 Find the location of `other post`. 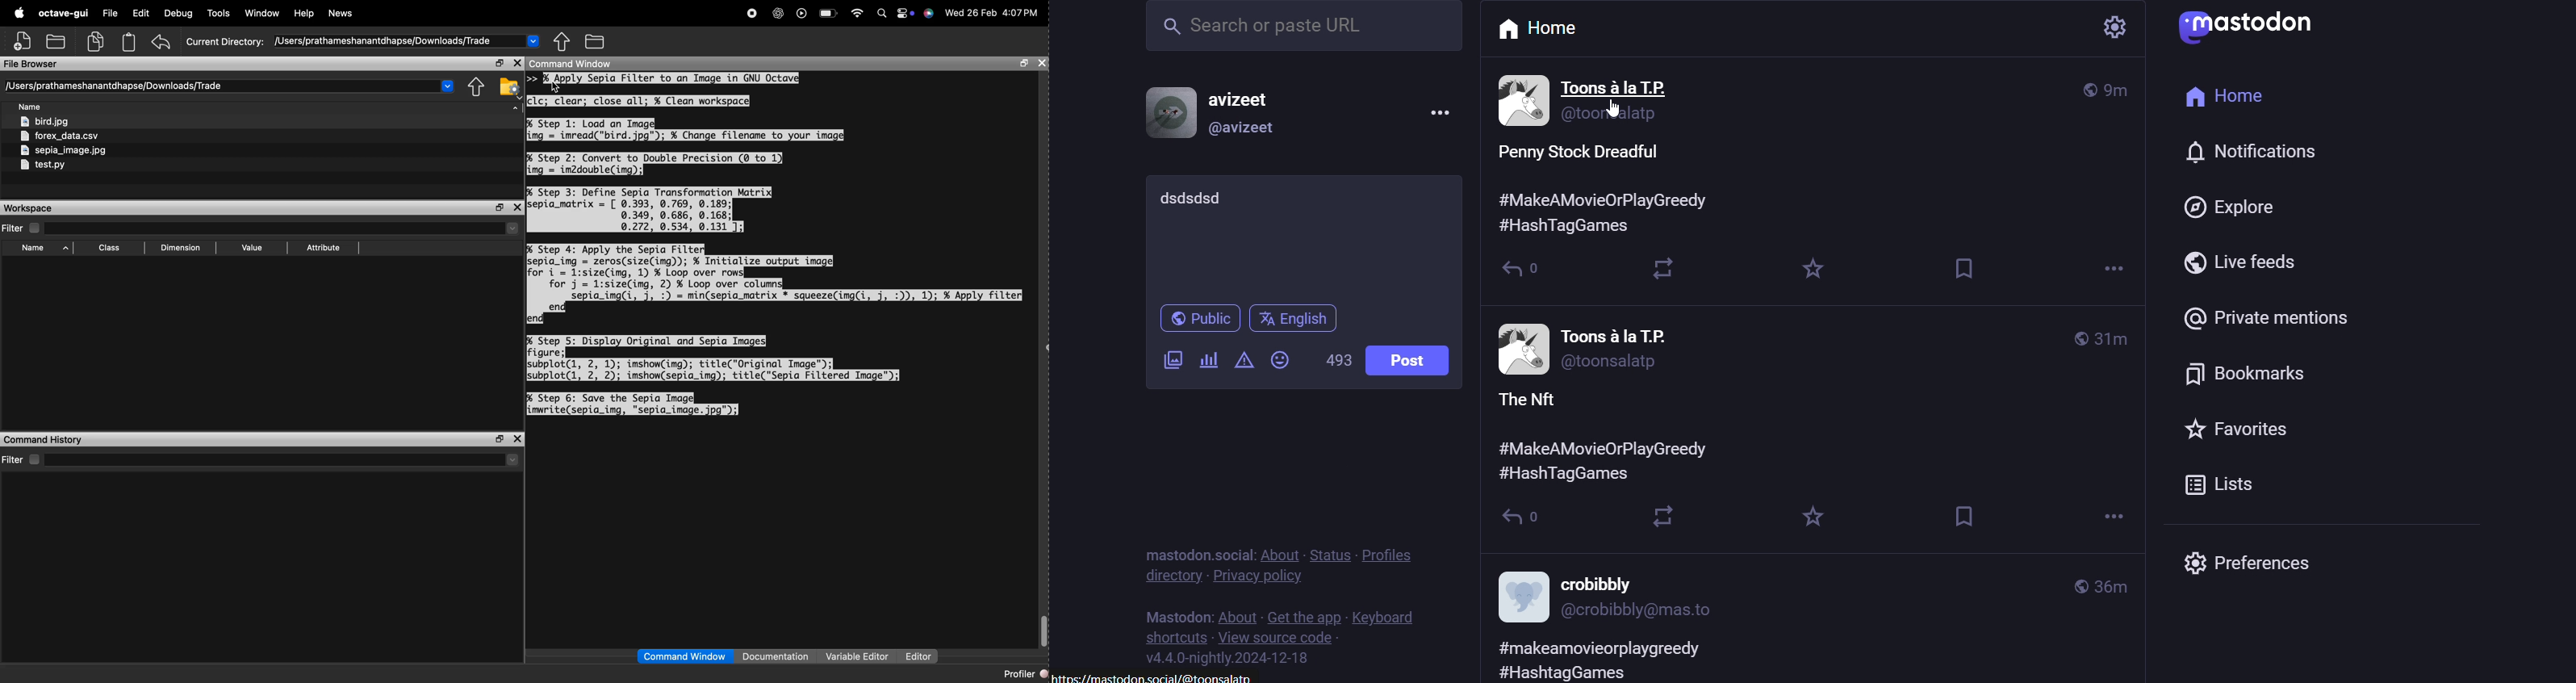

other post is located at coordinates (1518, 350).